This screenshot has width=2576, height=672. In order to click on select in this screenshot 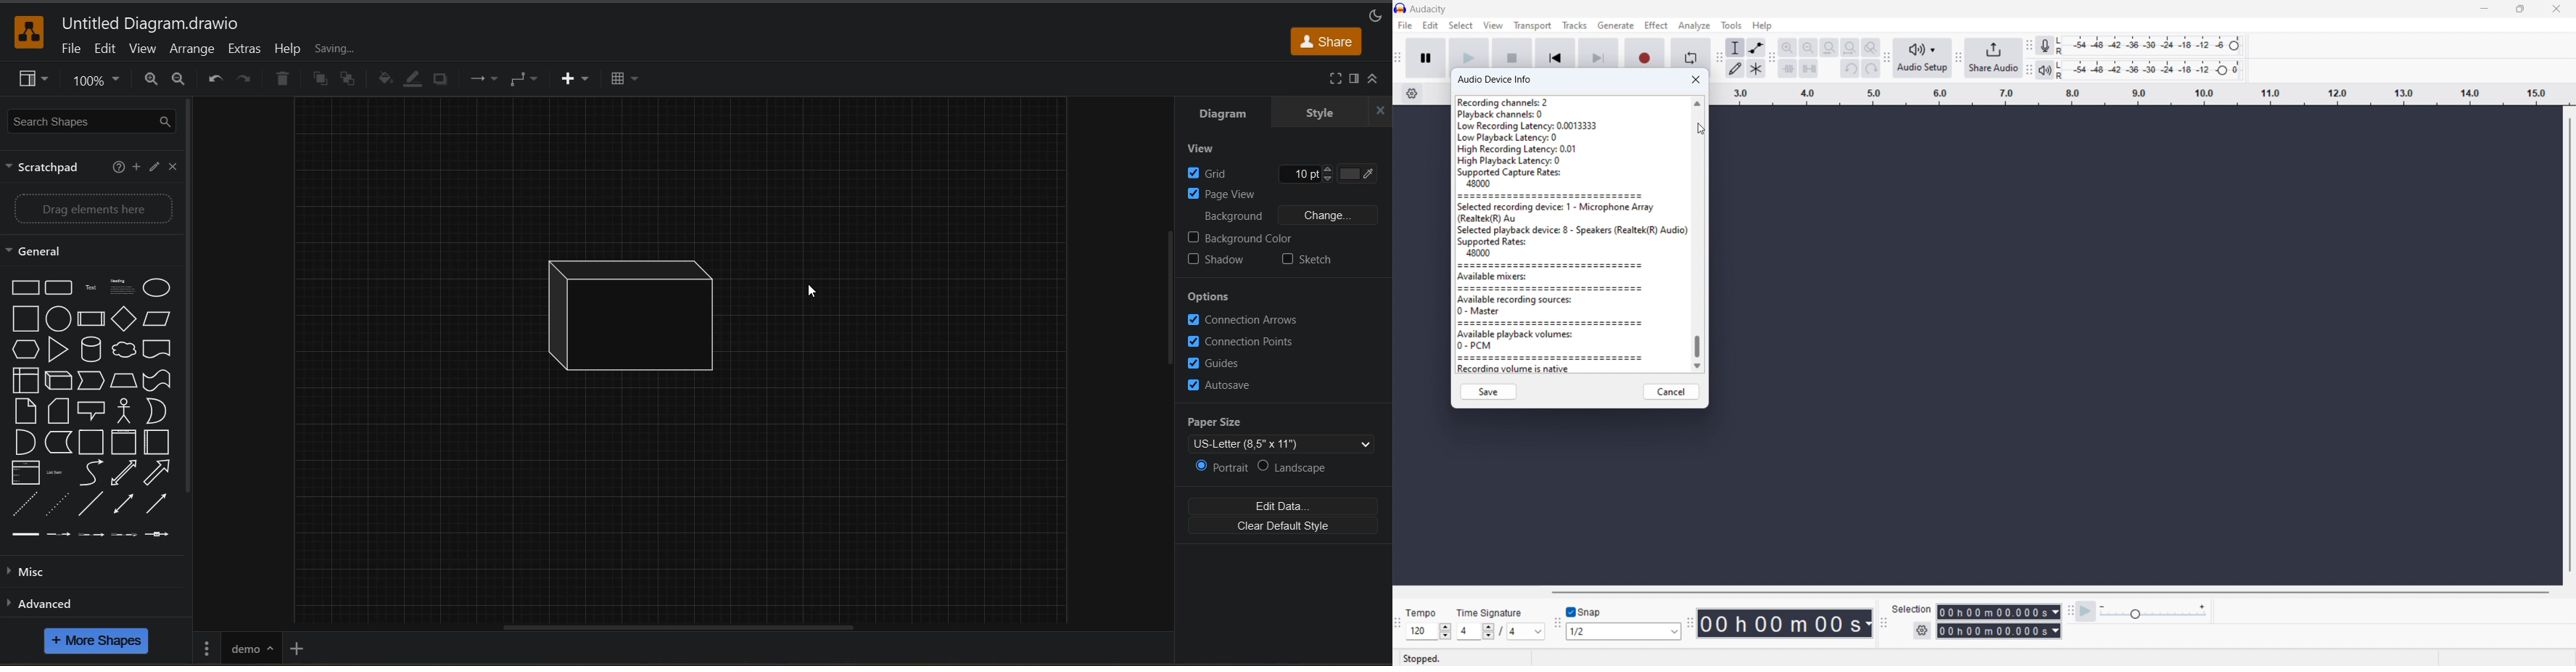, I will do `click(1460, 25)`.